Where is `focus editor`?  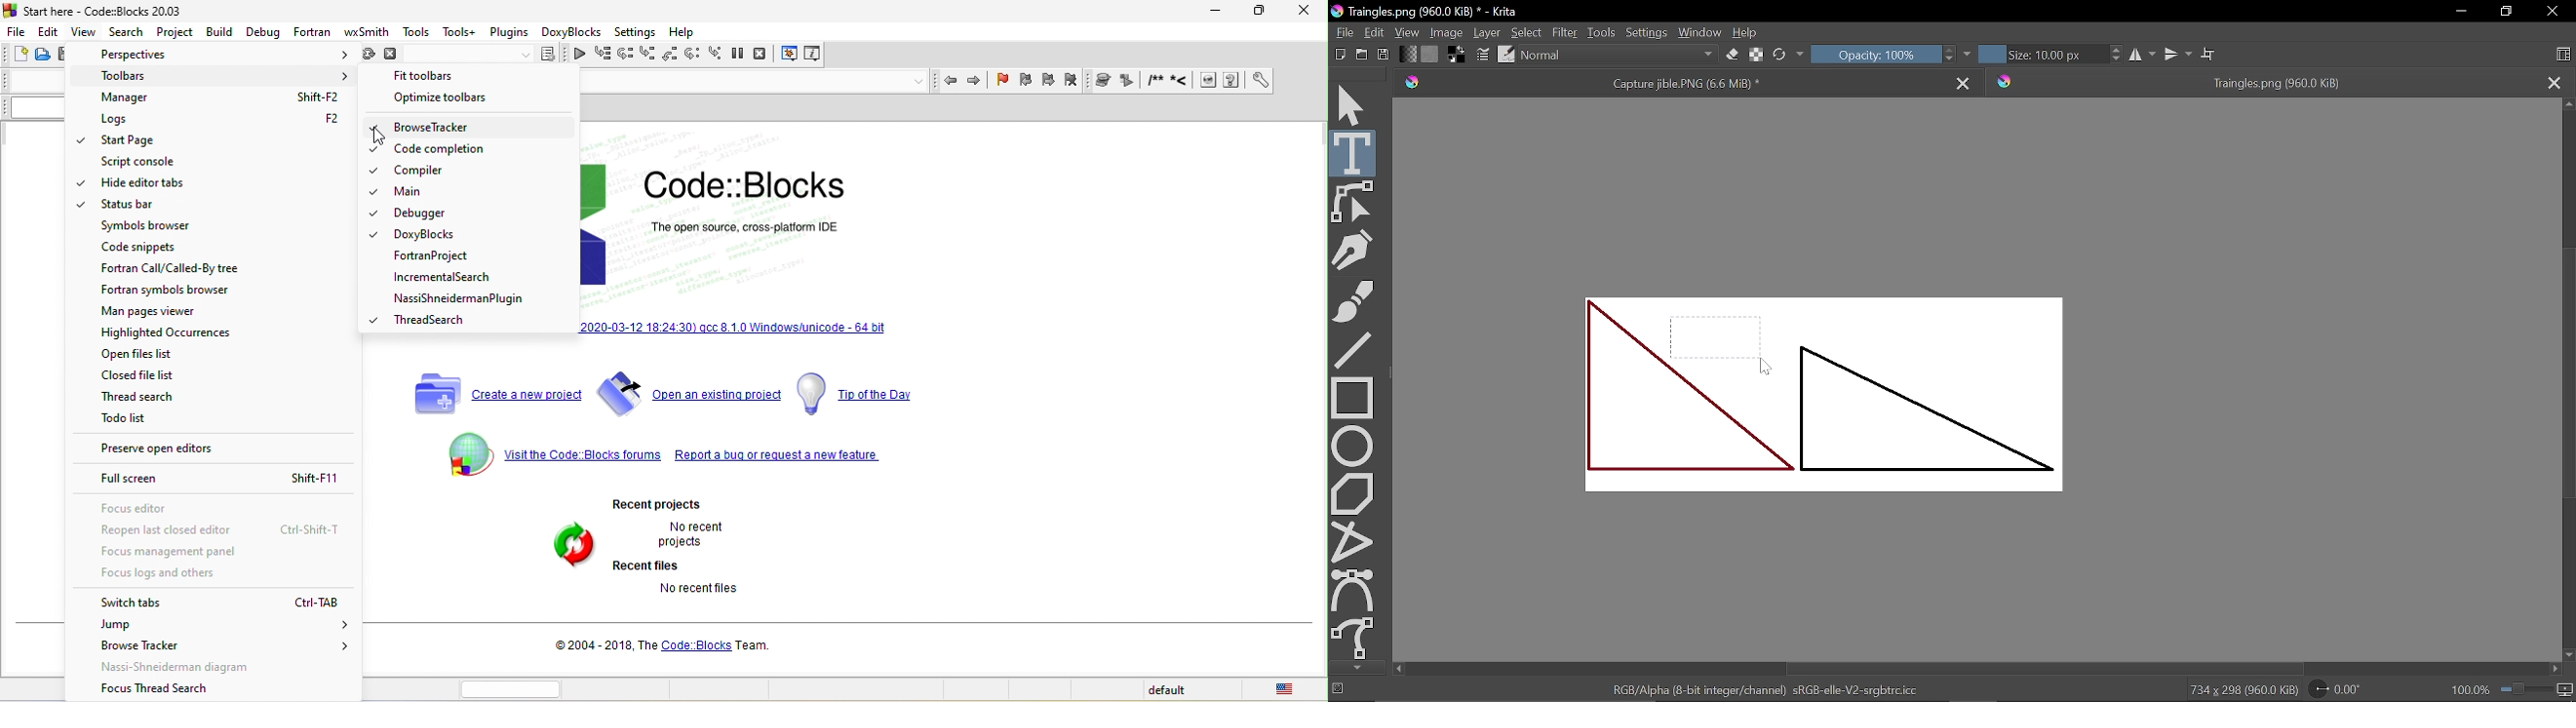
focus editor is located at coordinates (145, 508).